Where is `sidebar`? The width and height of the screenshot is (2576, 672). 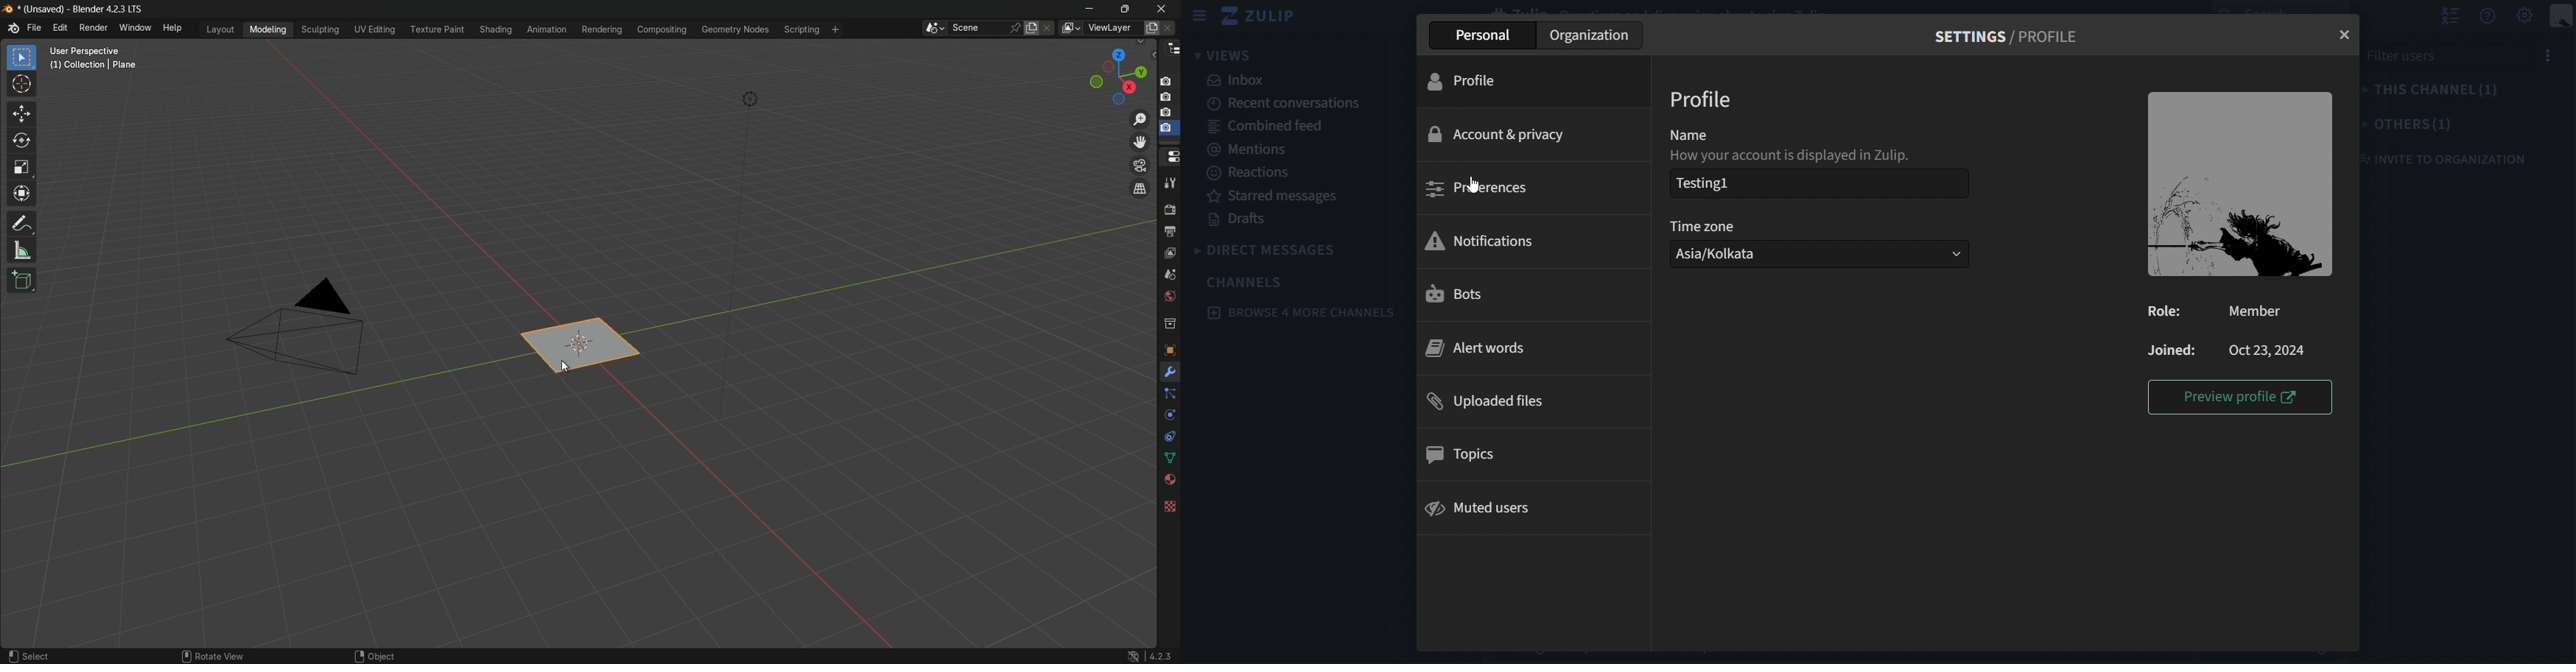
sidebar is located at coordinates (1201, 15).